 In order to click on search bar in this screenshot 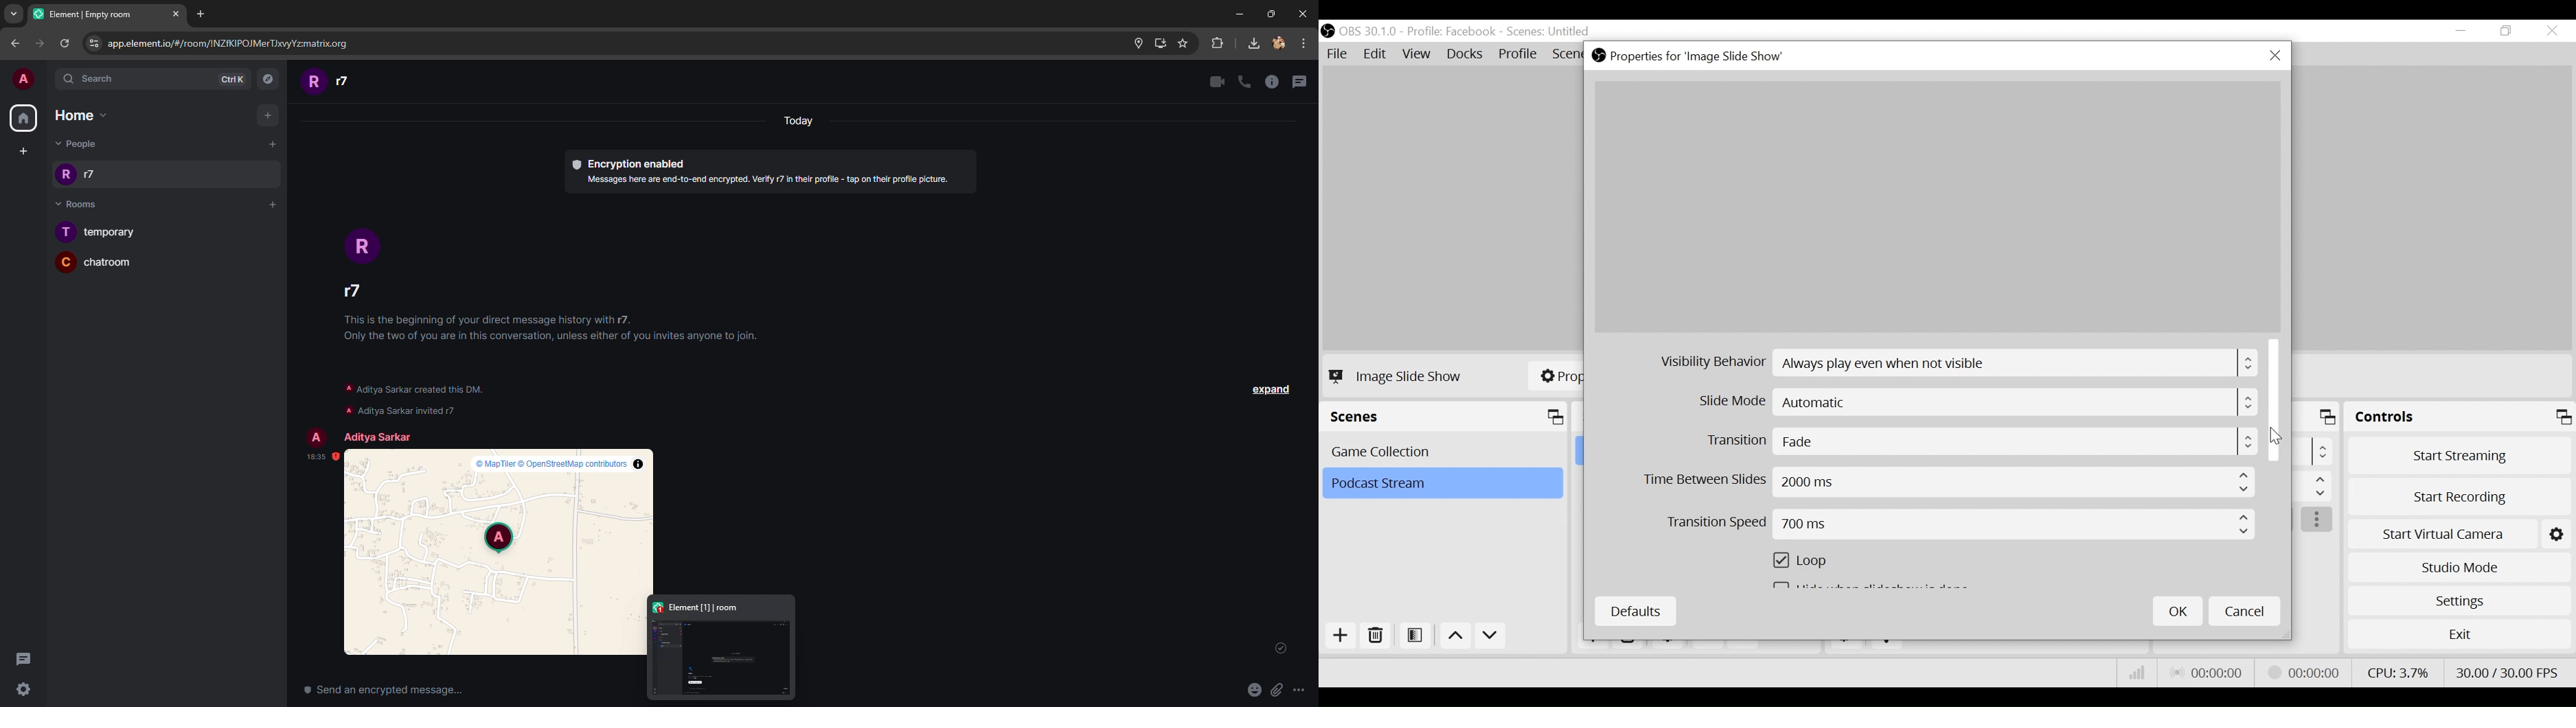, I will do `click(629, 42)`.